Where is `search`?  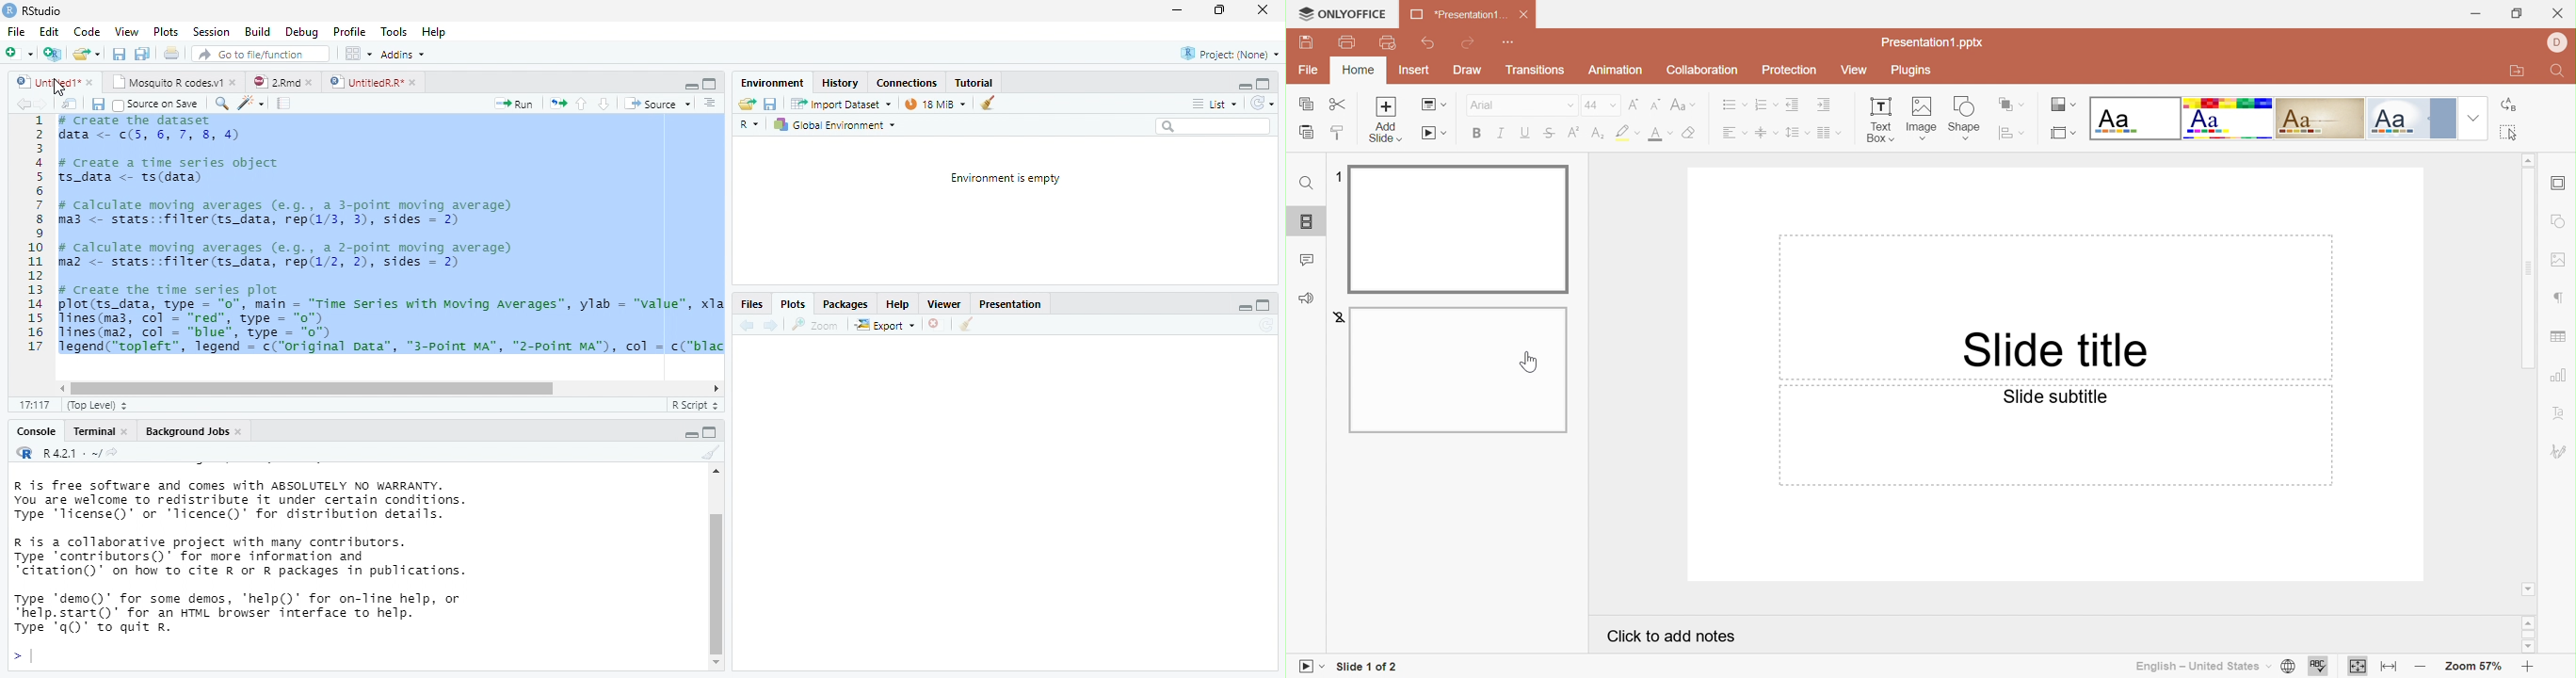 search is located at coordinates (1213, 126).